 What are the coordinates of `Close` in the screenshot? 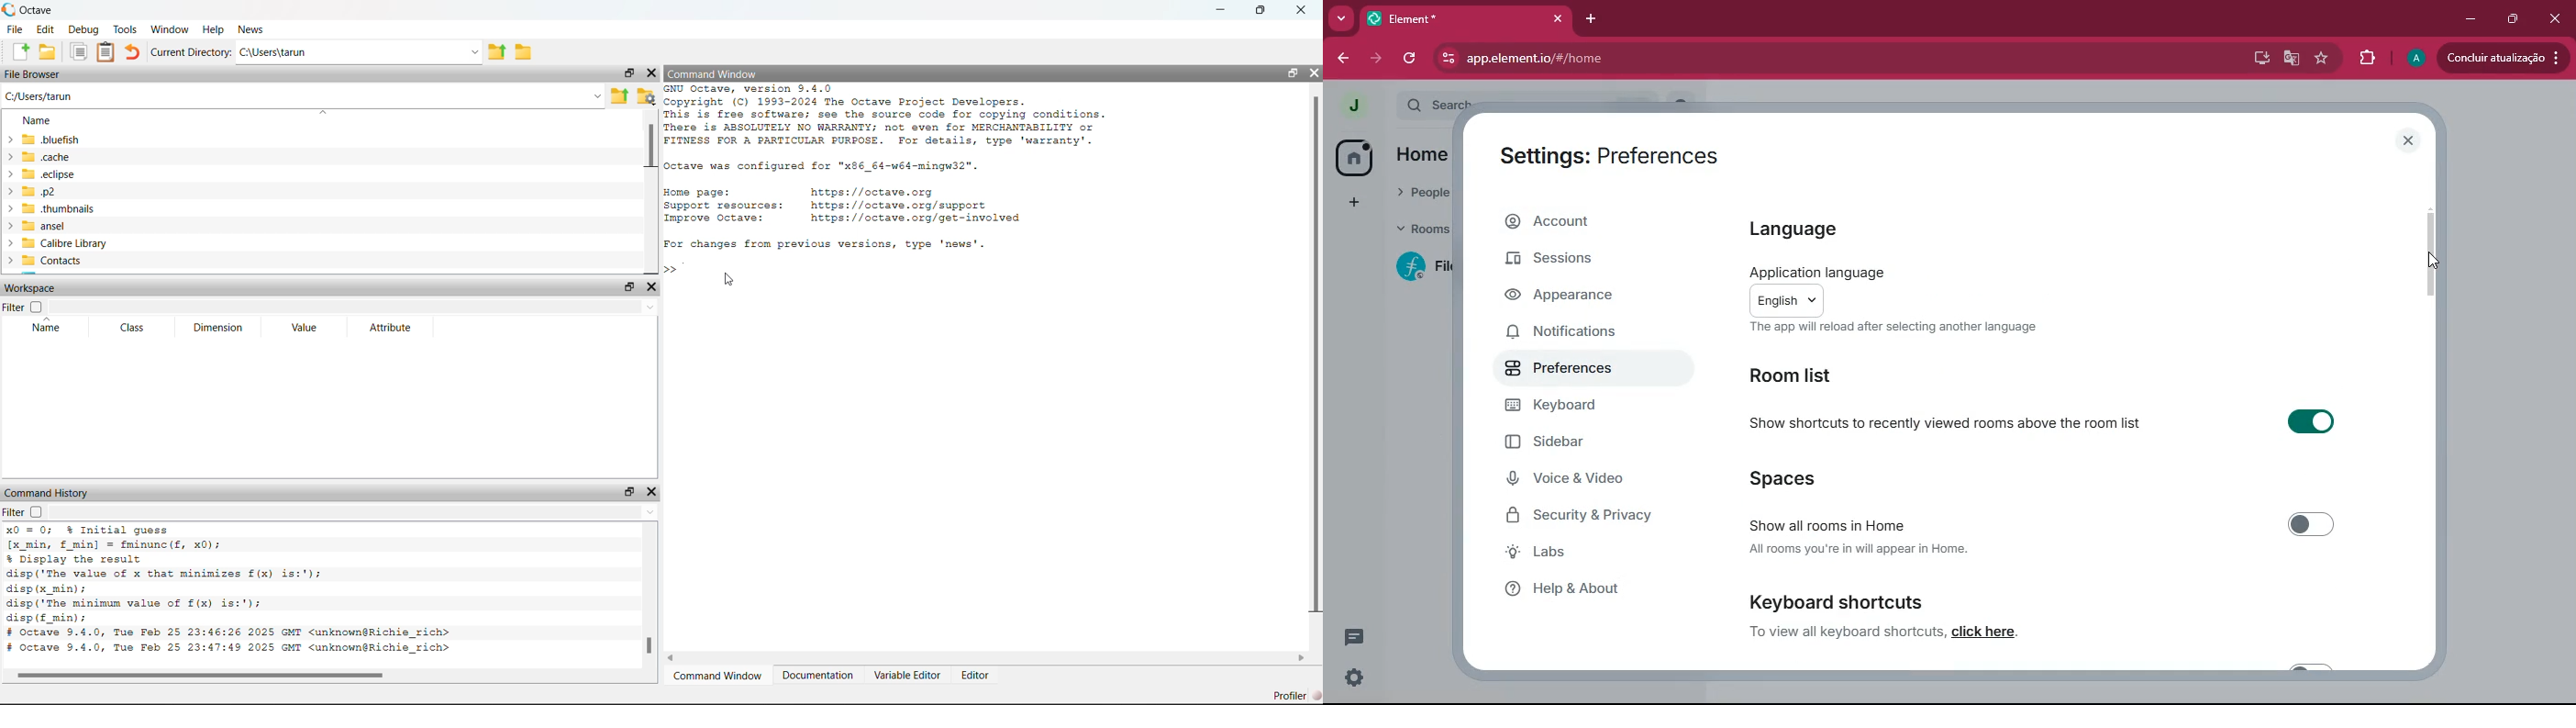 It's located at (2554, 17).